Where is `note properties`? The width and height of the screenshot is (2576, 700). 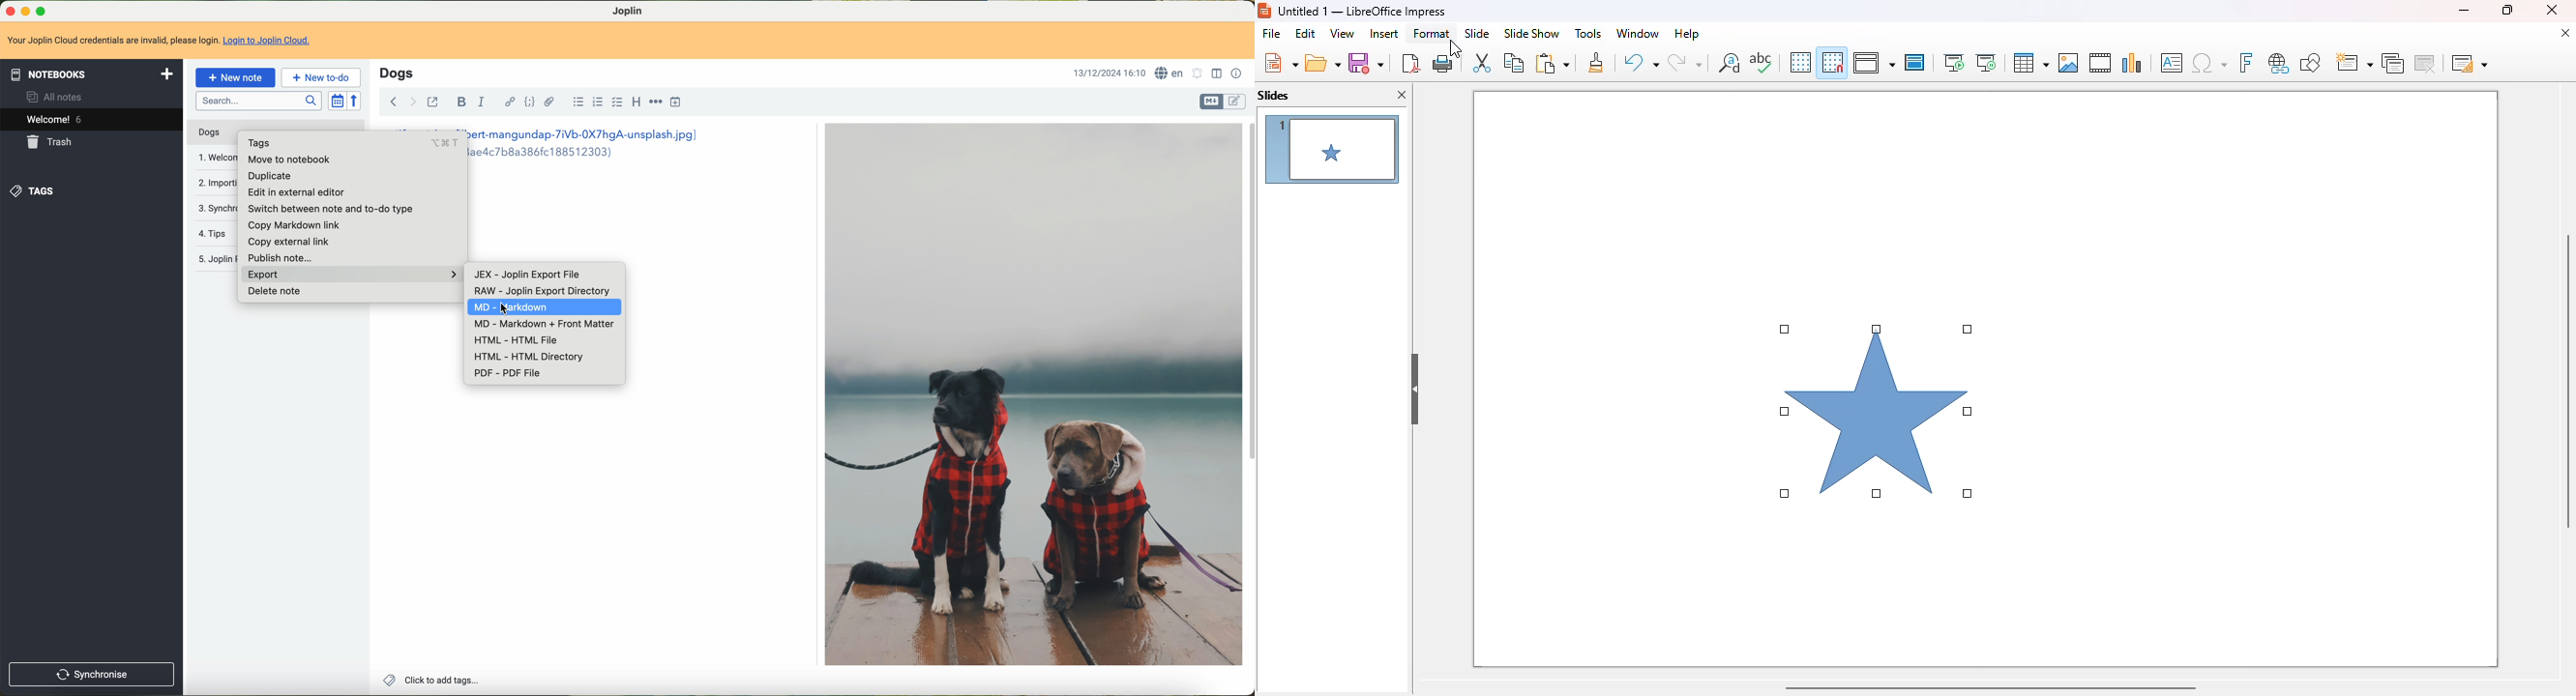
note properties is located at coordinates (1237, 73).